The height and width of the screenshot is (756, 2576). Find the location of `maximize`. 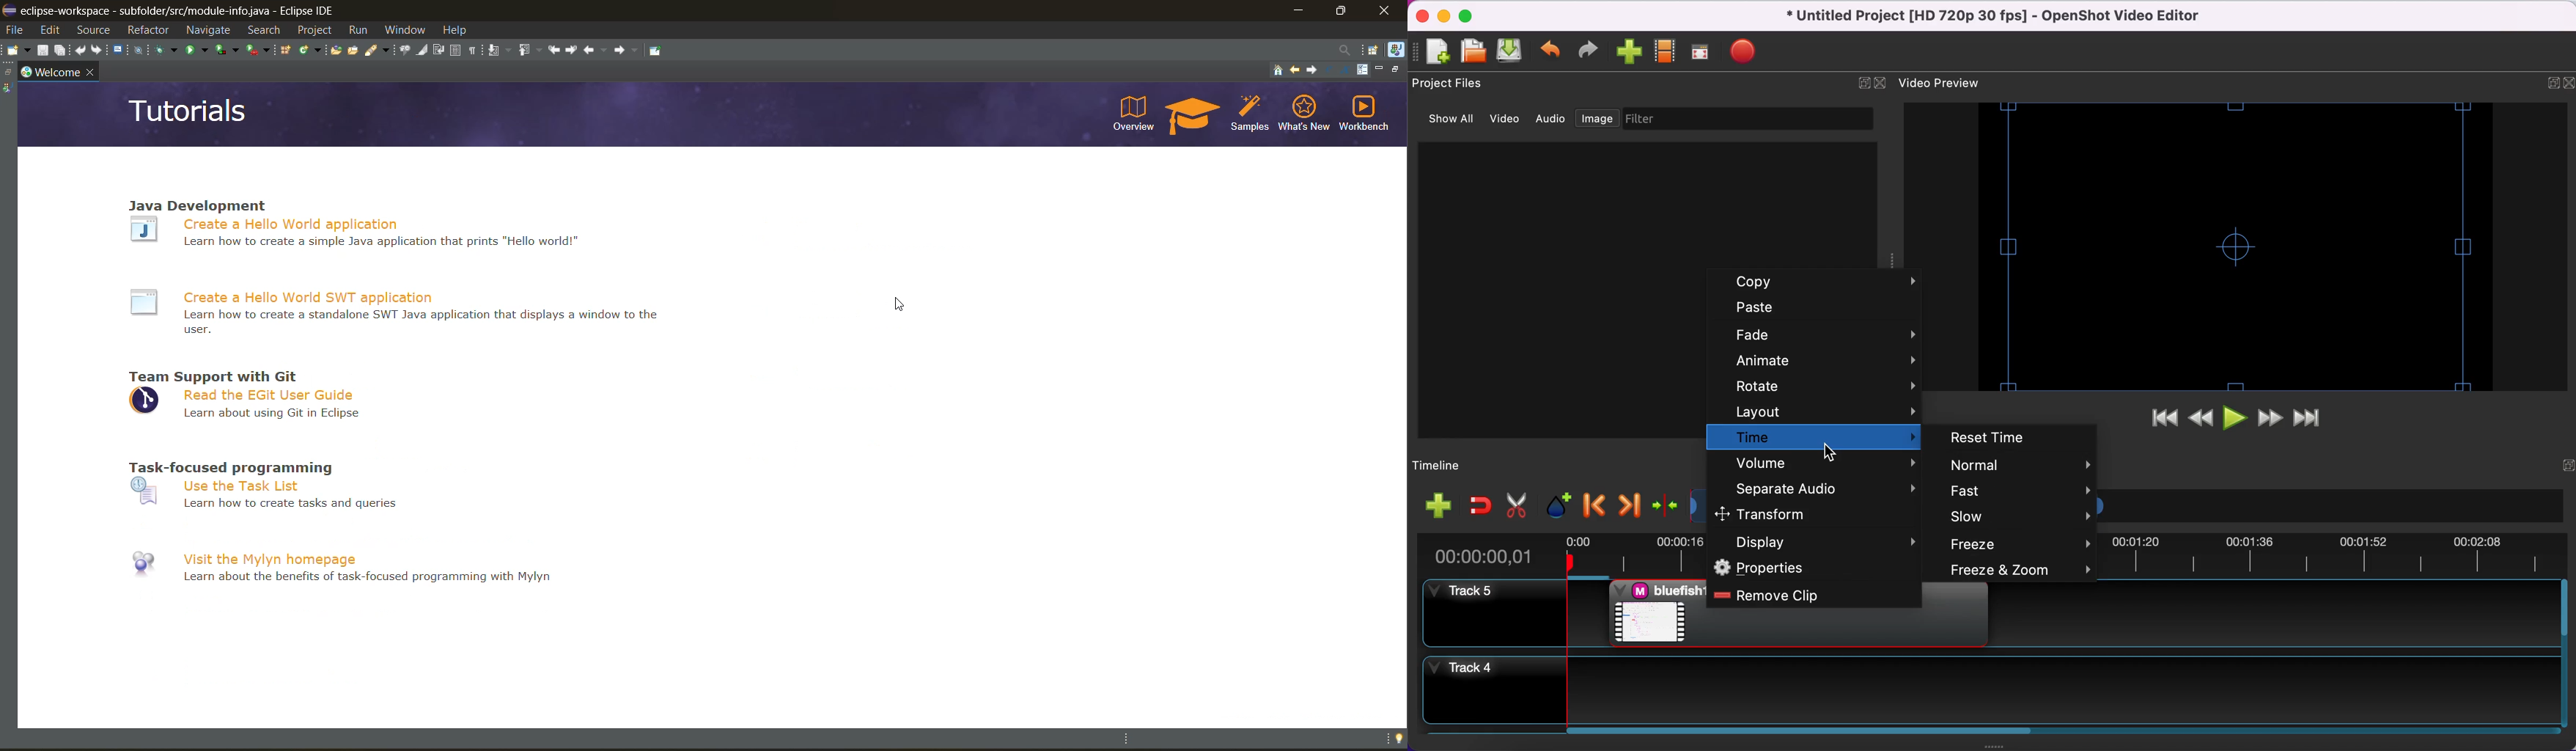

maximize is located at coordinates (1343, 9).